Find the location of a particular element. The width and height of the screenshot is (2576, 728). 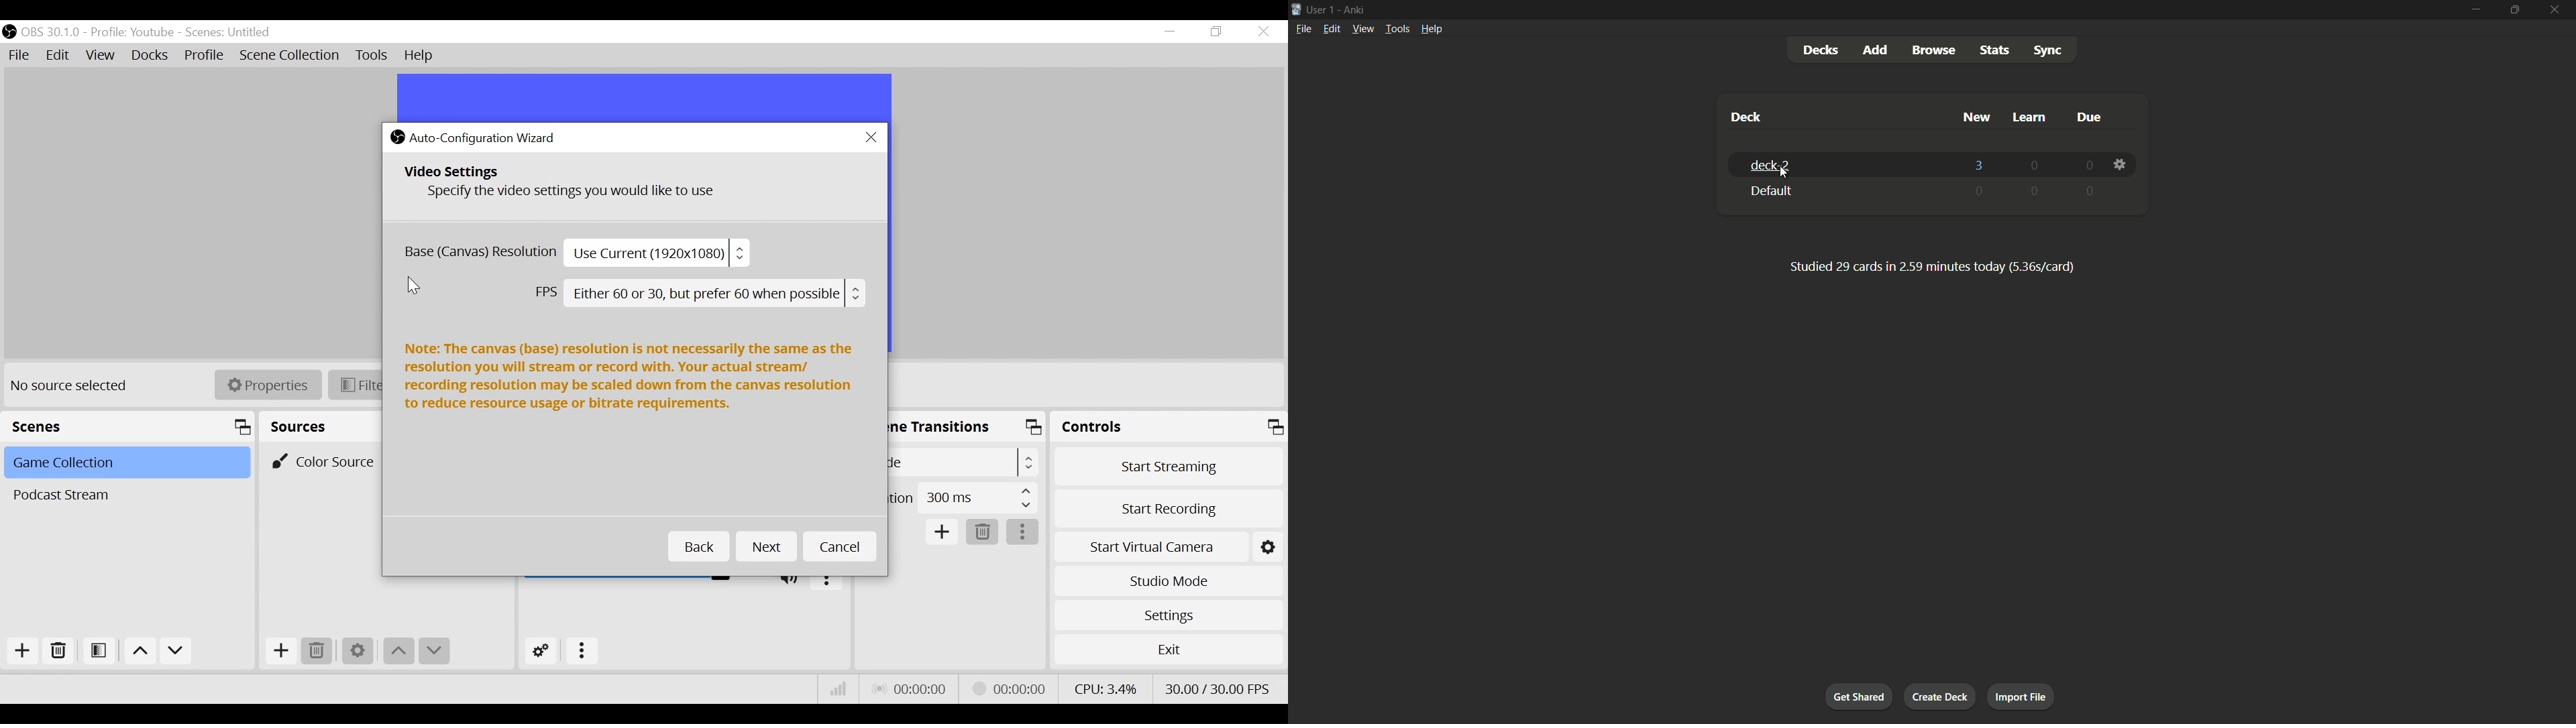

move down is located at coordinates (435, 652).